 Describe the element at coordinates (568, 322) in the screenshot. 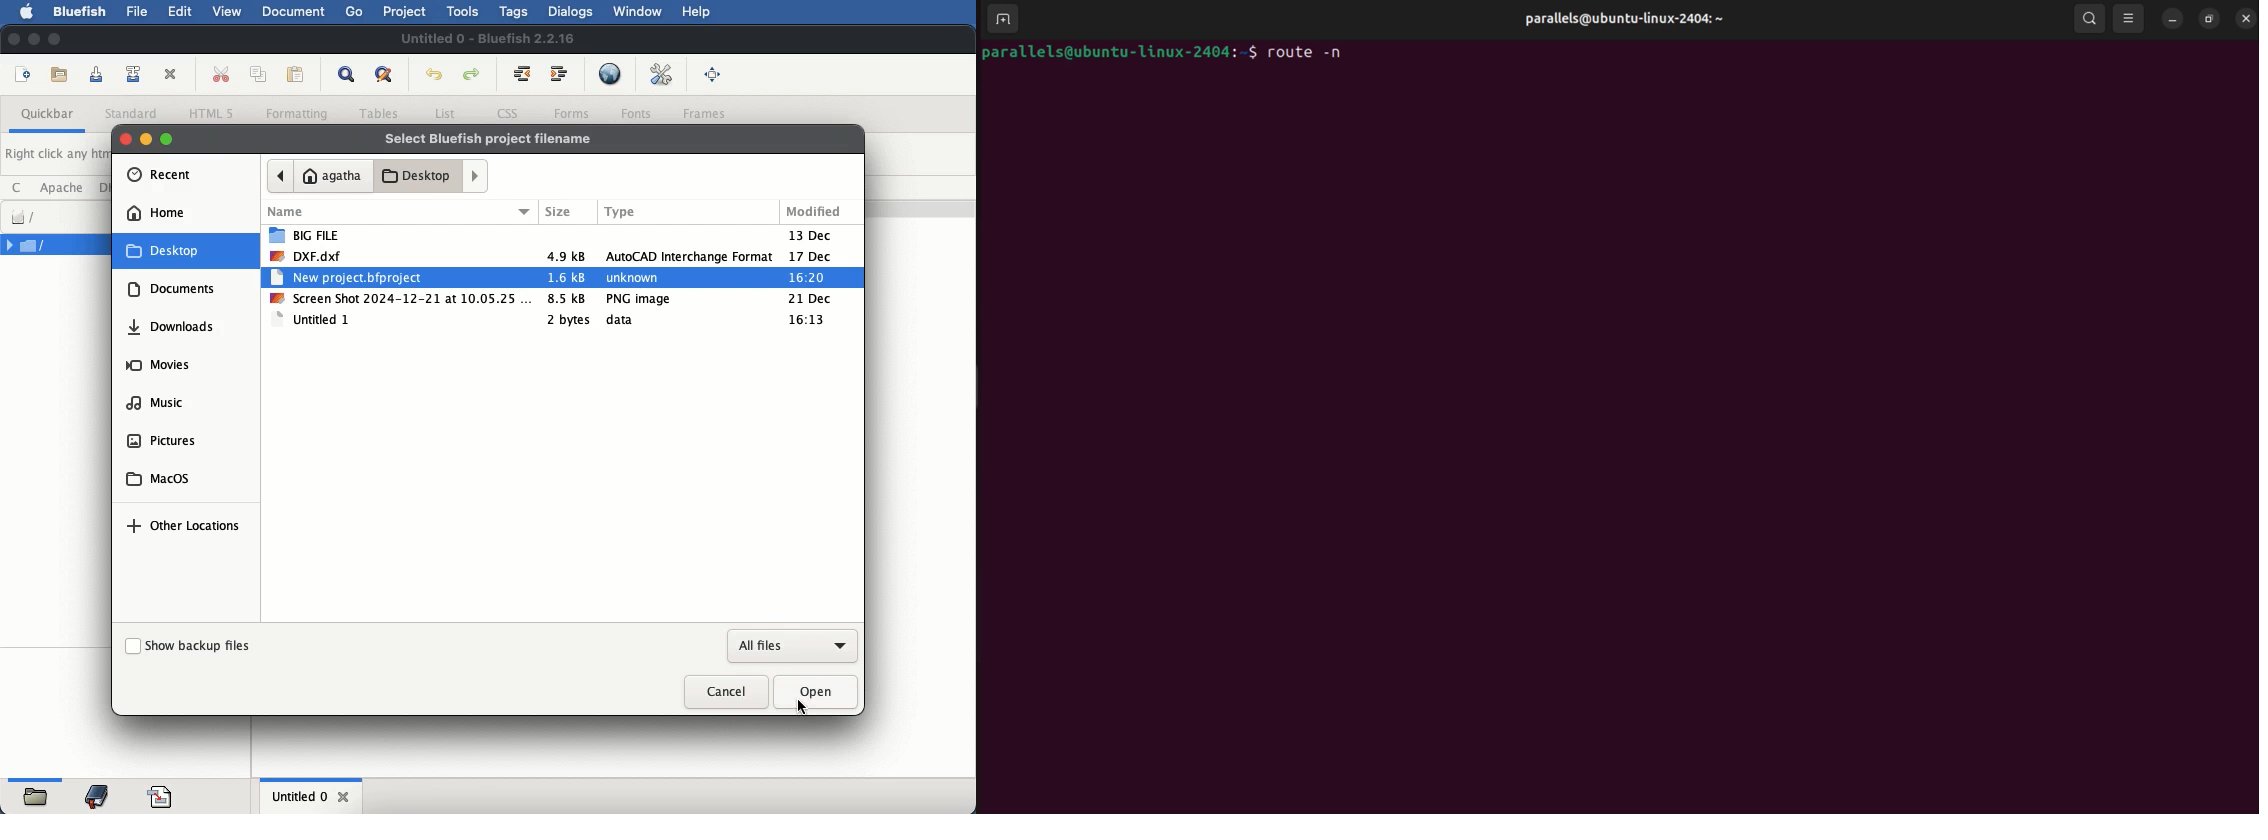

I see `2 bytes` at that location.